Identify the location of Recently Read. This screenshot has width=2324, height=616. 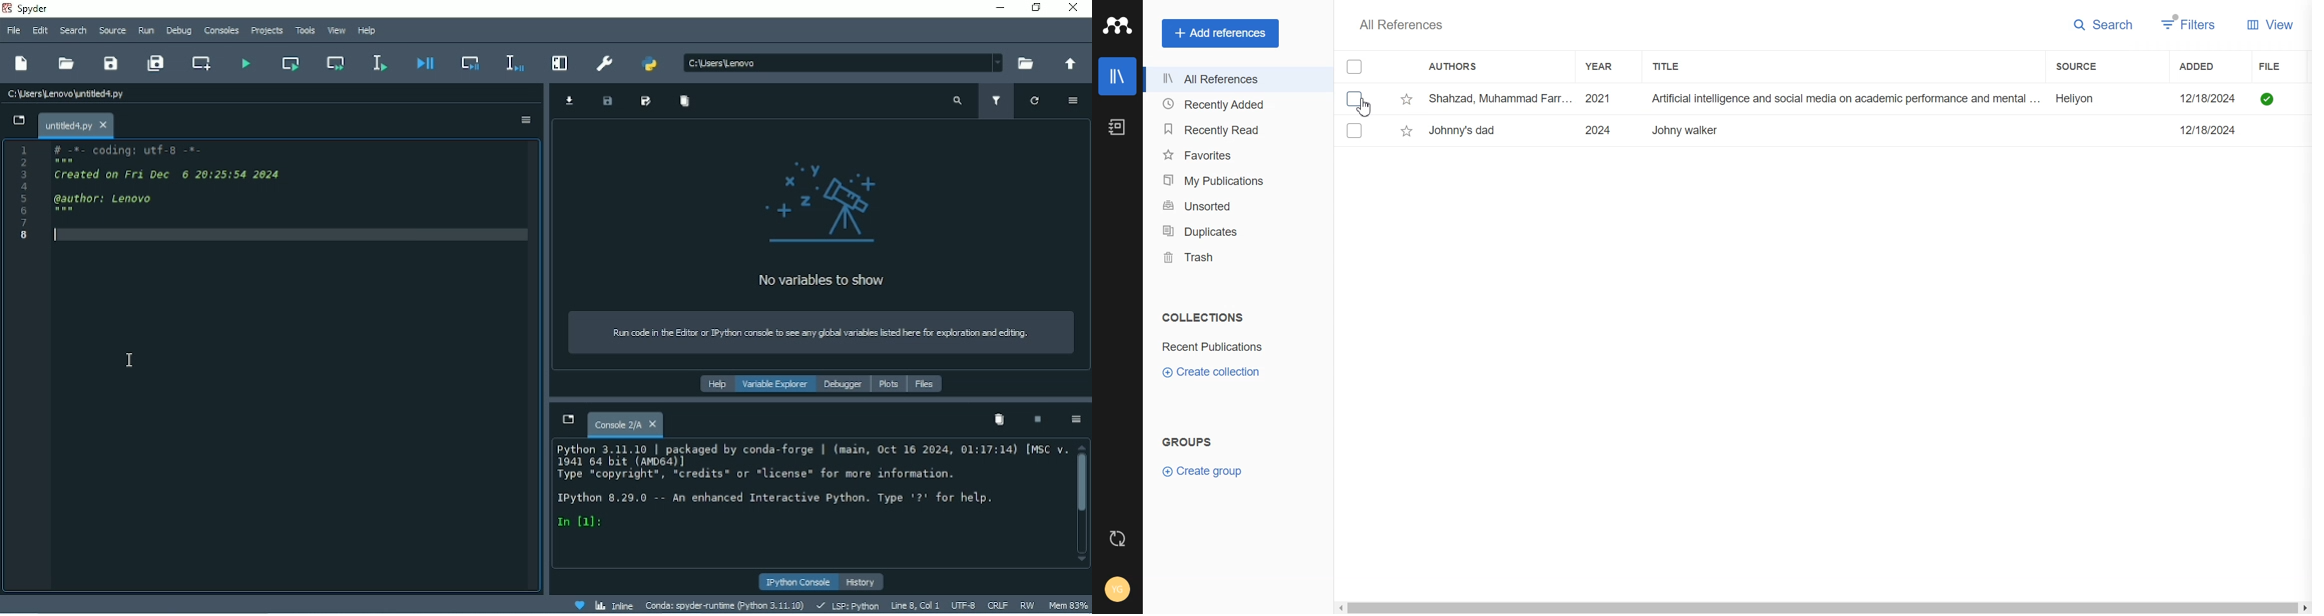
(1234, 130).